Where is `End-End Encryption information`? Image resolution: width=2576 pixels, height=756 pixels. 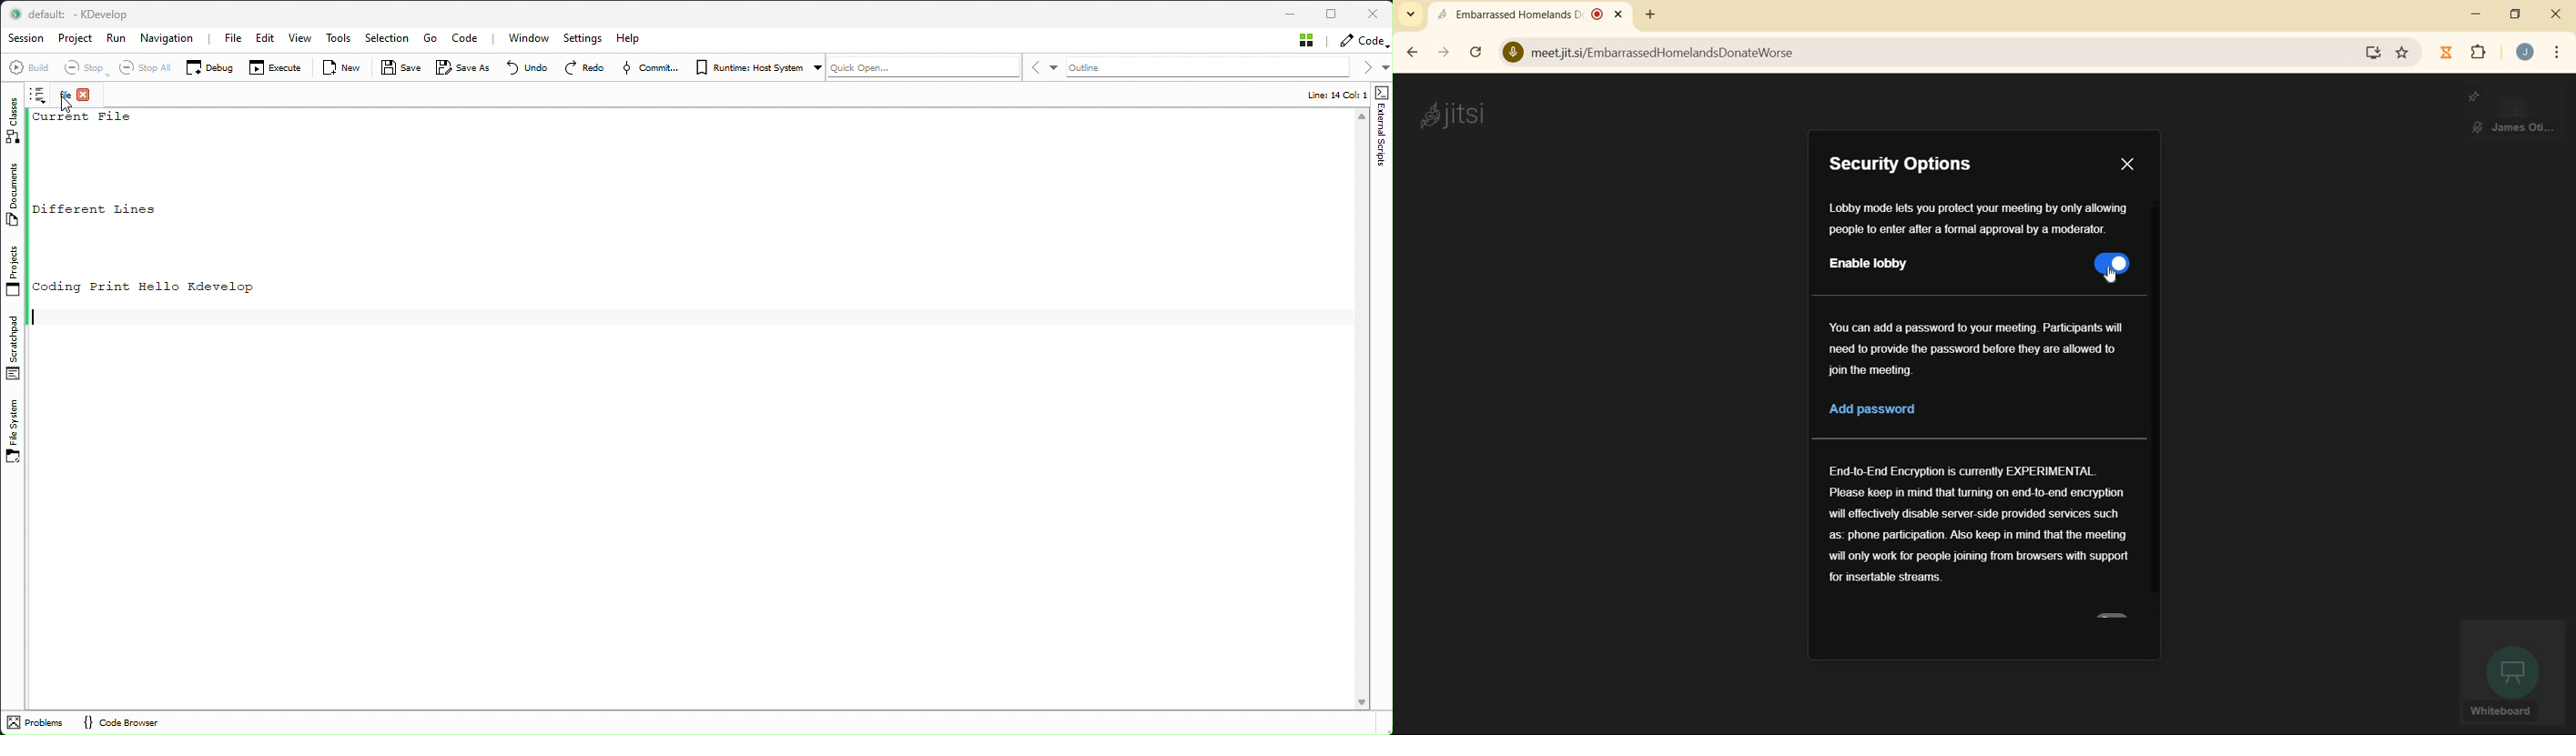
End-End Encryption information is located at coordinates (1980, 526).